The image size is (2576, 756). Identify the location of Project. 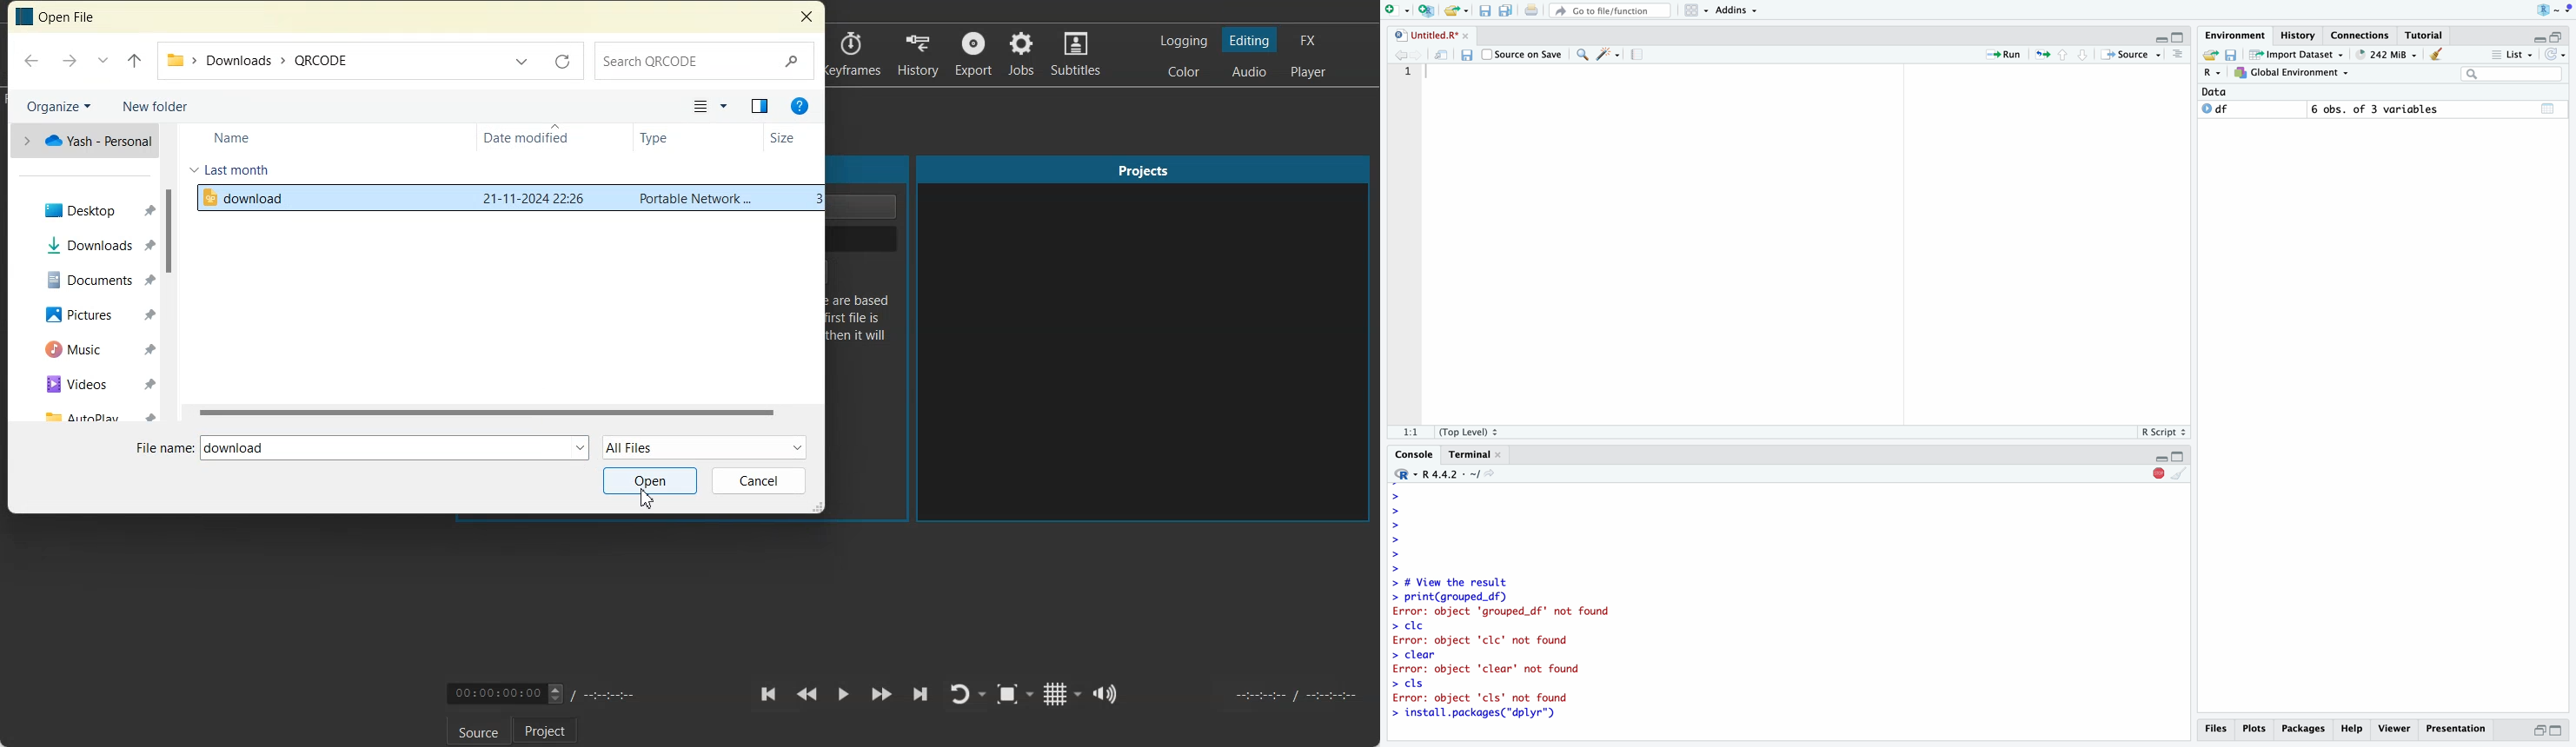
(545, 730).